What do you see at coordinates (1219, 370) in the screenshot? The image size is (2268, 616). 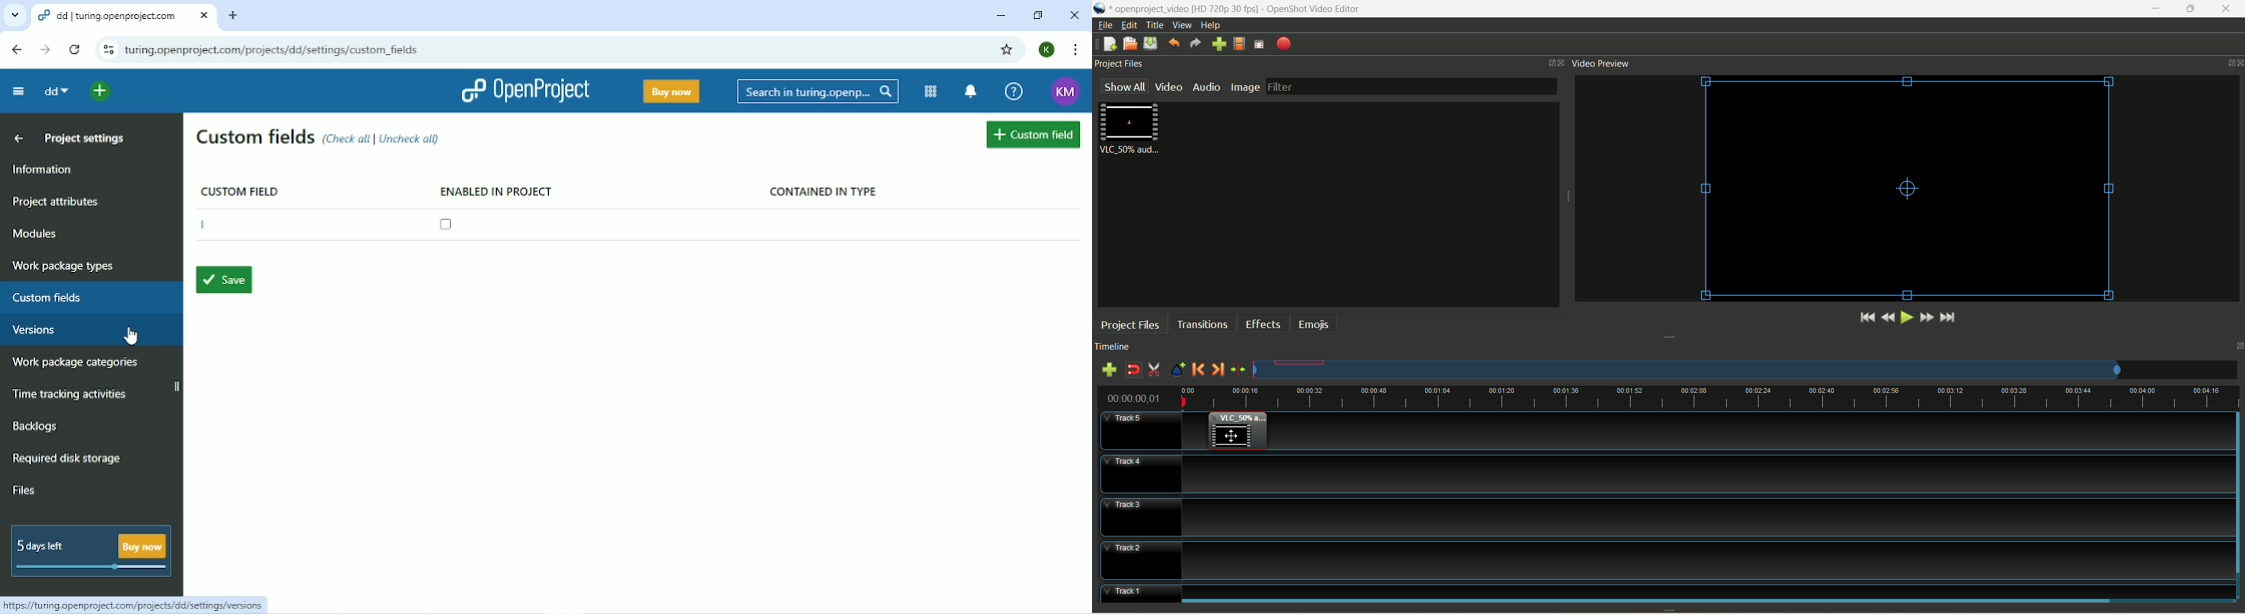 I see `next marker` at bounding box center [1219, 370].